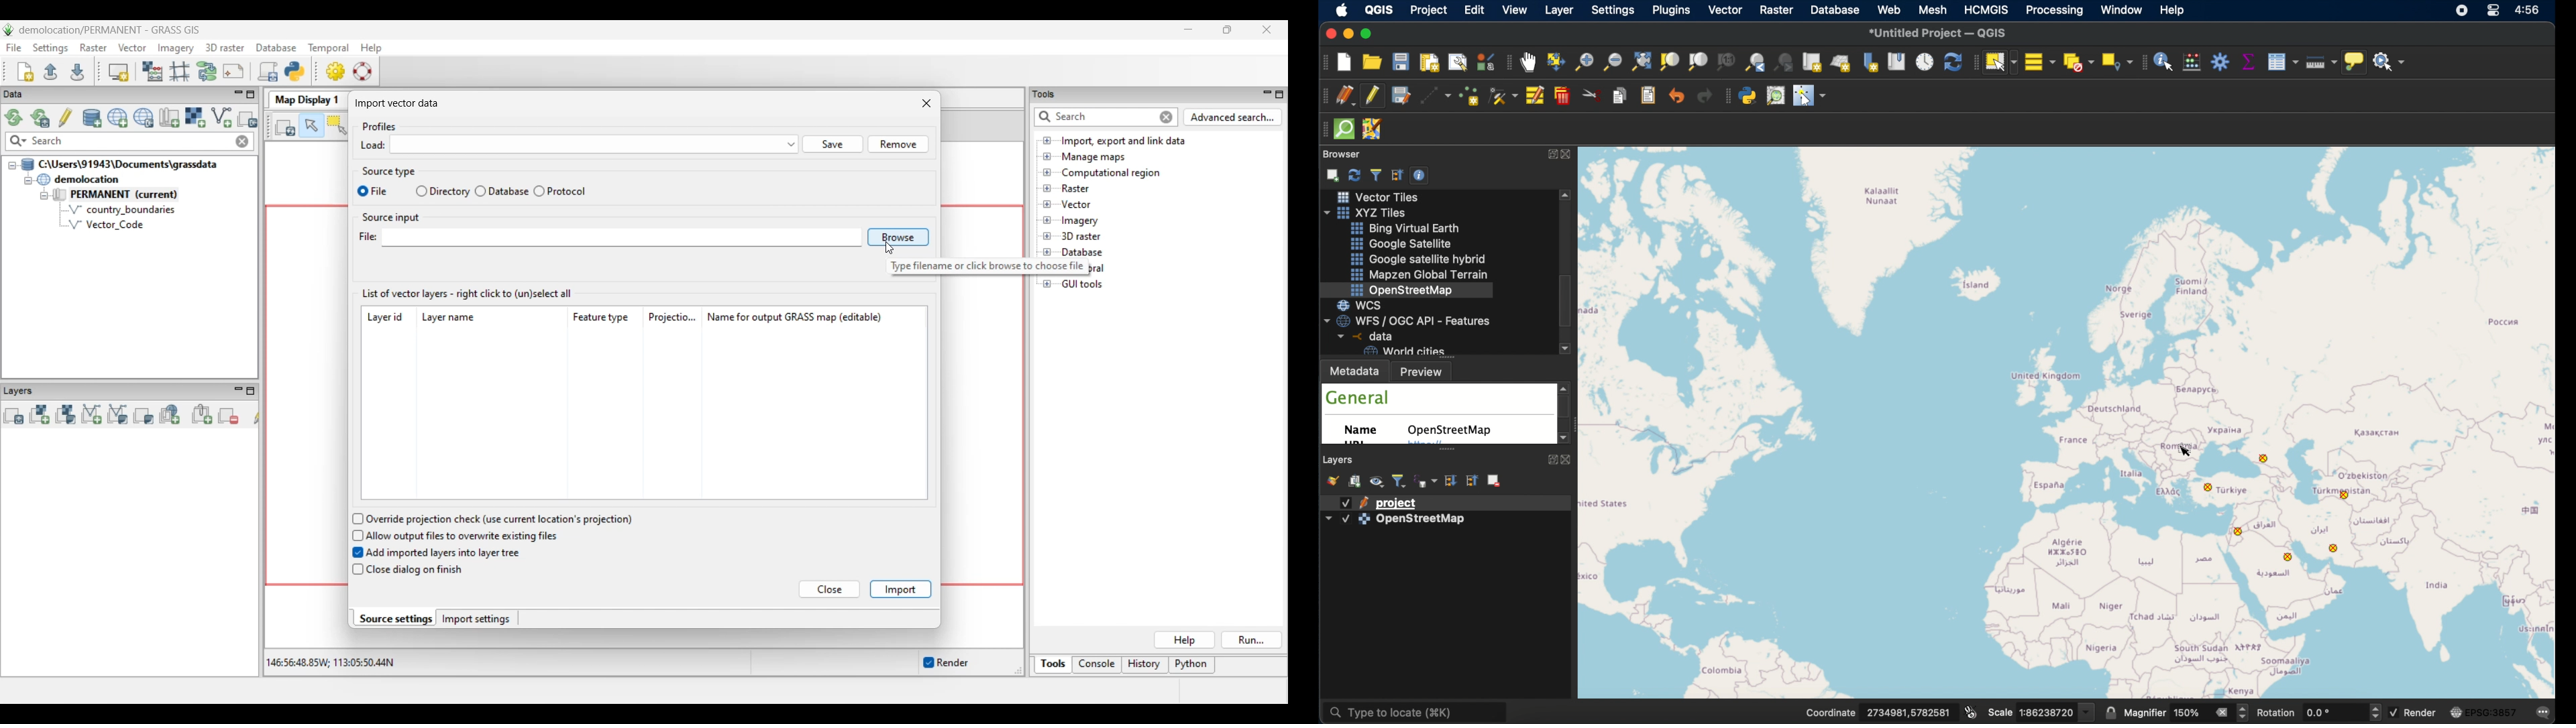 This screenshot has height=728, width=2576. What do you see at coordinates (1725, 11) in the screenshot?
I see `vector` at bounding box center [1725, 11].